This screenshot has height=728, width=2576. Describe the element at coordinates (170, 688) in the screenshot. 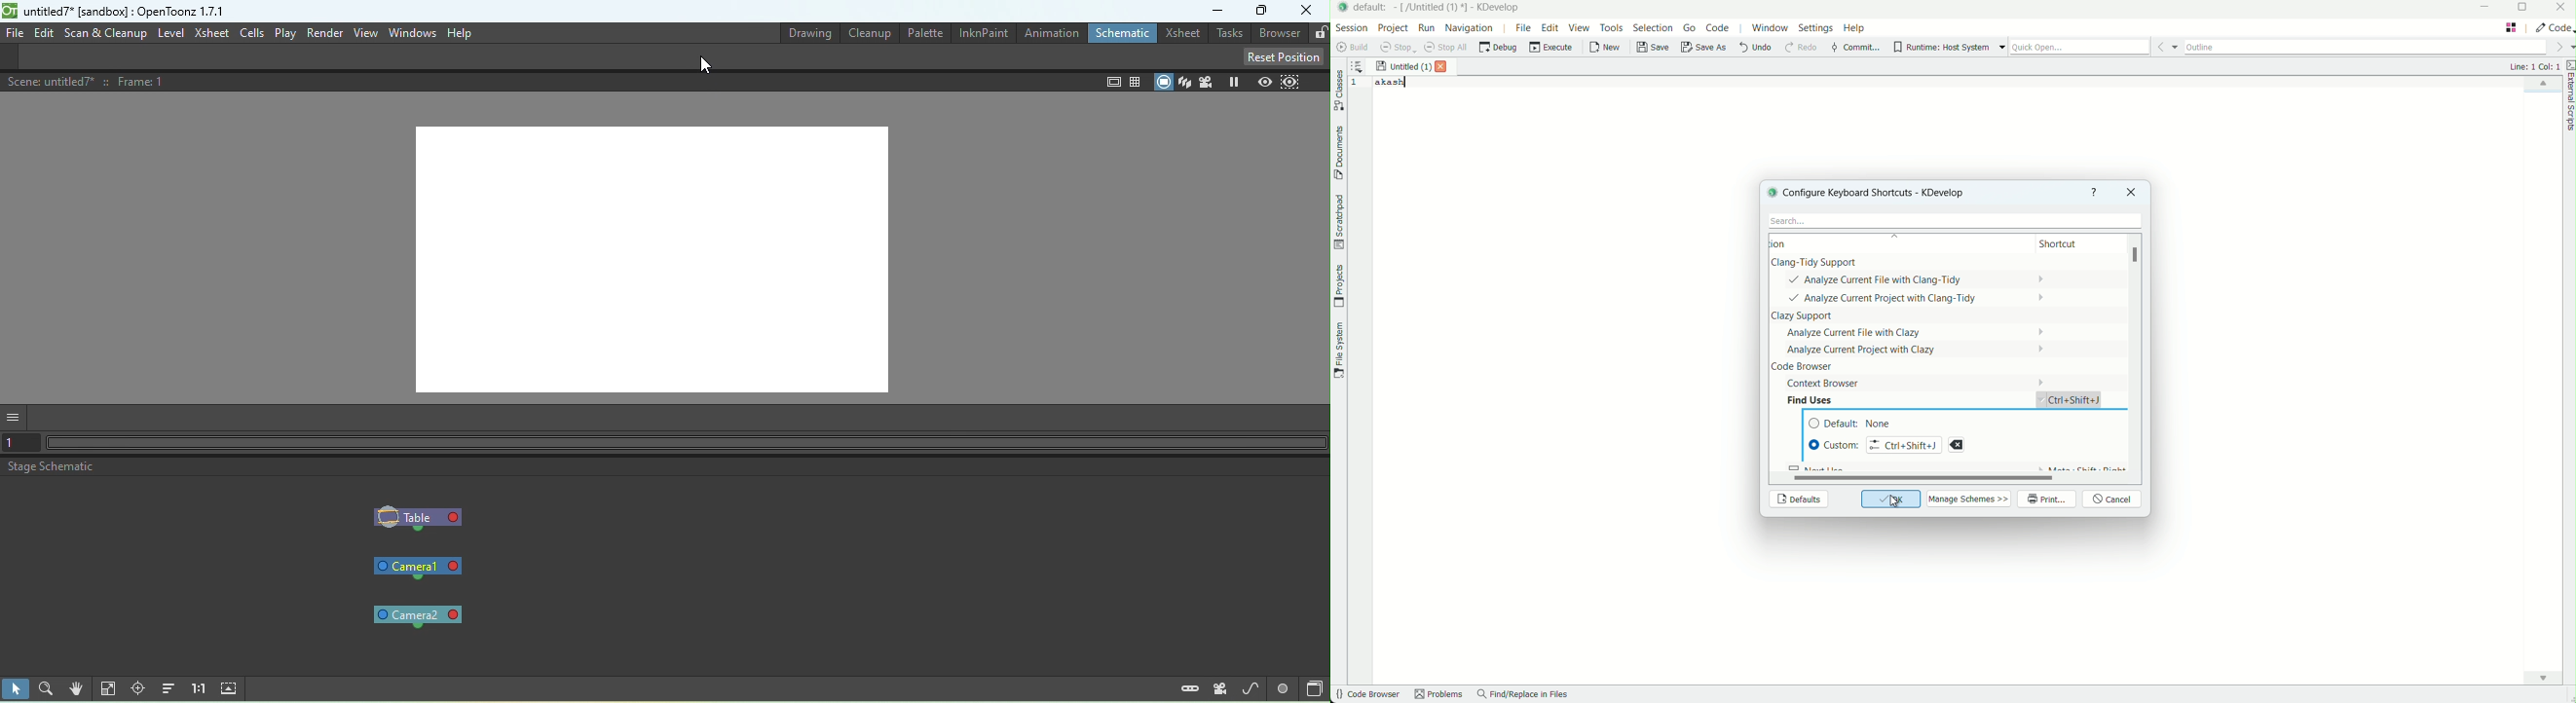

I see `Reorder nodes` at that location.